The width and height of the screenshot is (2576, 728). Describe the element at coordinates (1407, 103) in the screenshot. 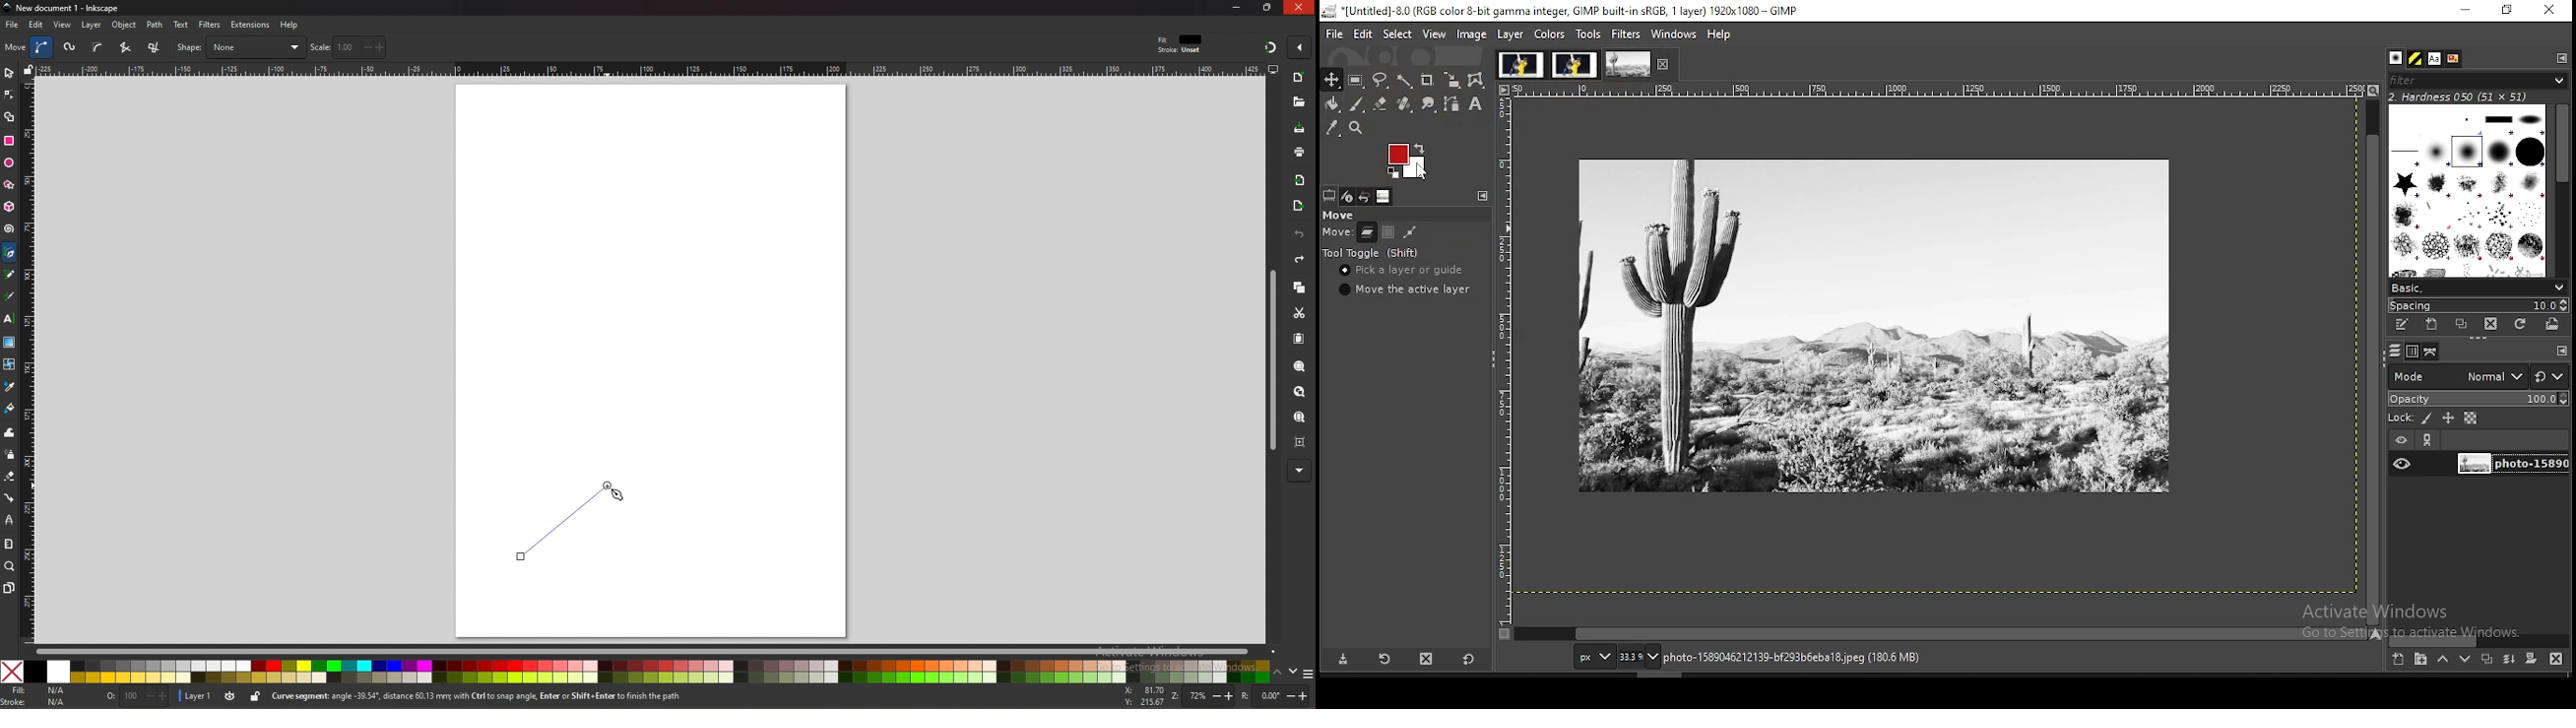

I see `heal tool` at that location.